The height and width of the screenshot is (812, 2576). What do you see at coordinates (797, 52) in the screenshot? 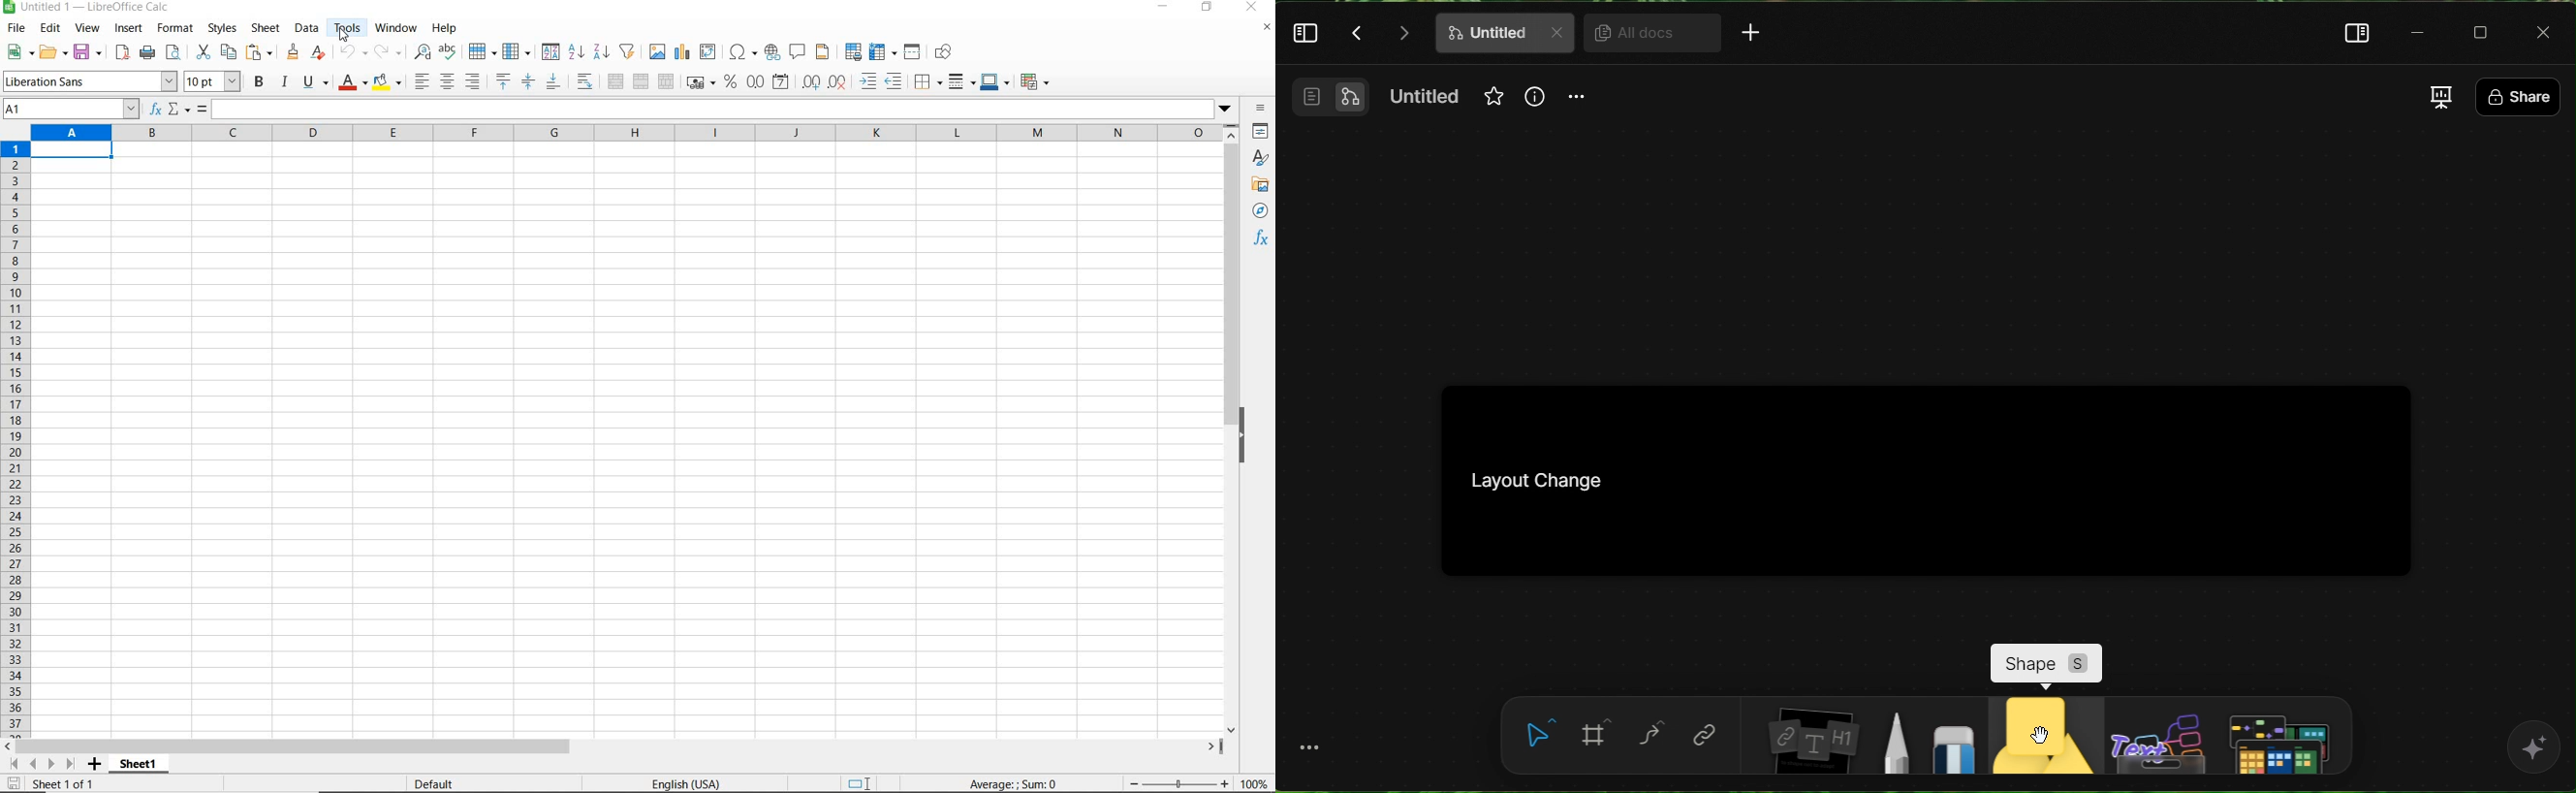
I see `insert comment` at bounding box center [797, 52].